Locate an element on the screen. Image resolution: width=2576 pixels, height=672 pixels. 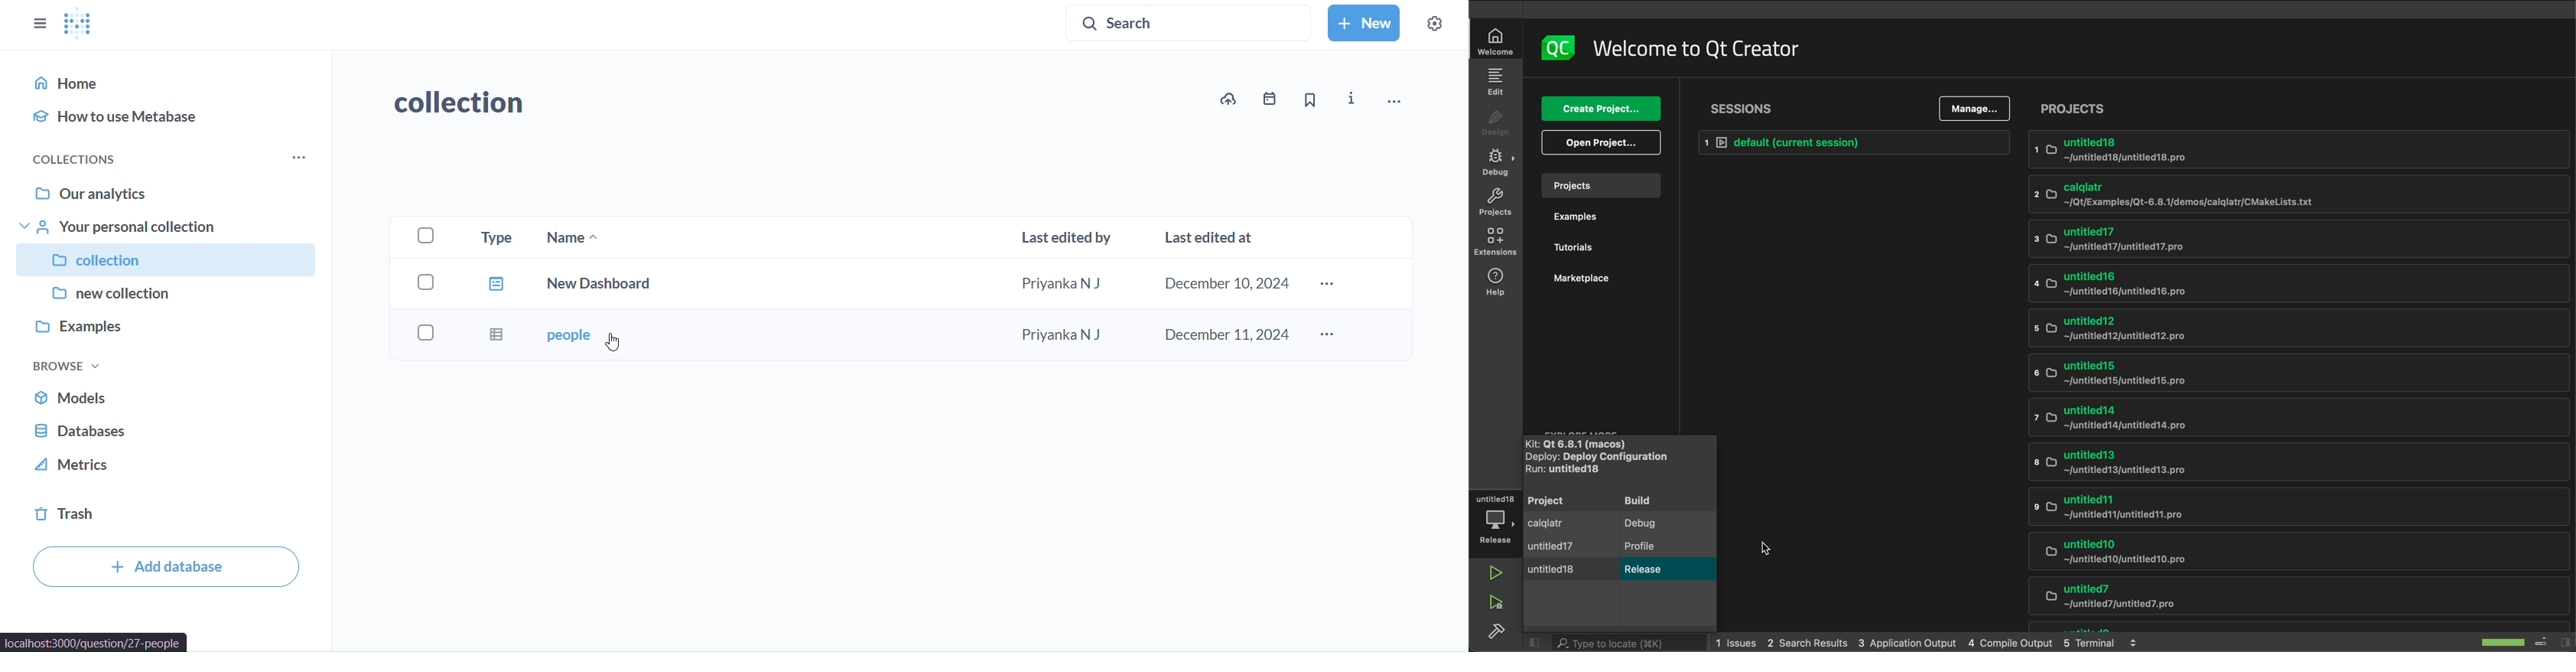
tutorials is located at coordinates (1599, 249).